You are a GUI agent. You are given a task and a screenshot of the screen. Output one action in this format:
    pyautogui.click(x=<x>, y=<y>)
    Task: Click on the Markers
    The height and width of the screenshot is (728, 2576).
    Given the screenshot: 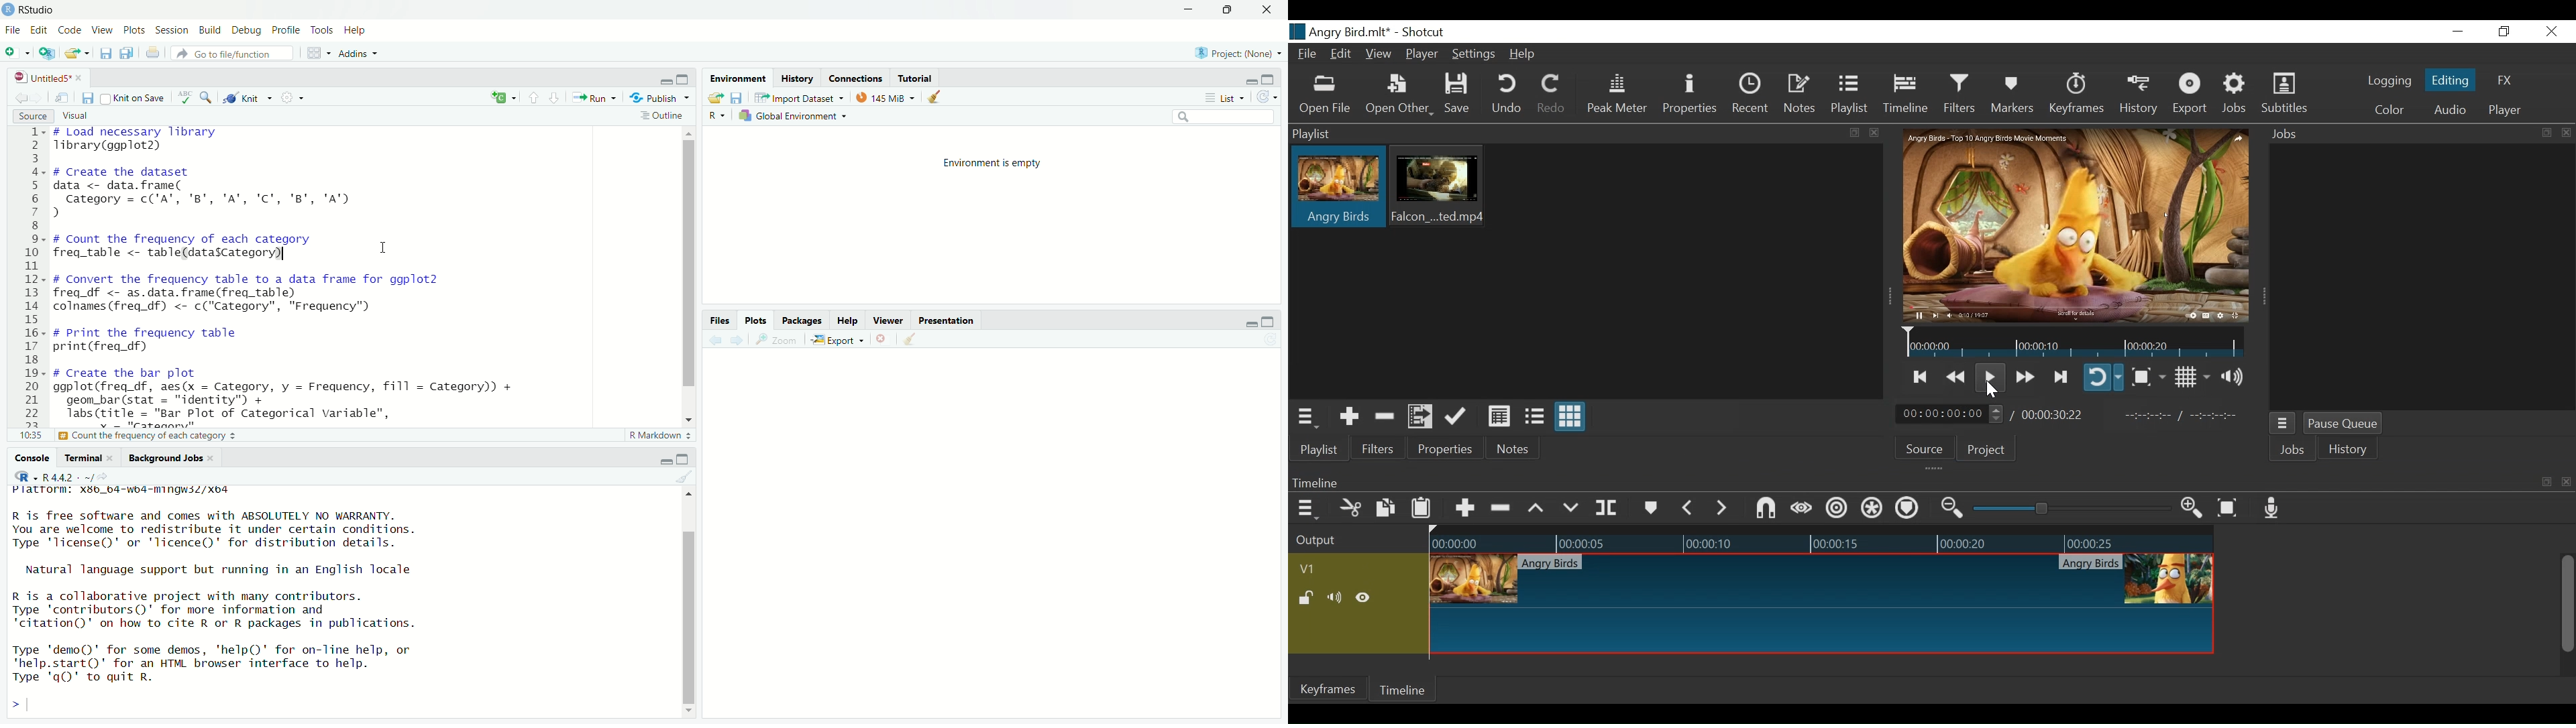 What is the action you would take?
    pyautogui.click(x=1652, y=507)
    